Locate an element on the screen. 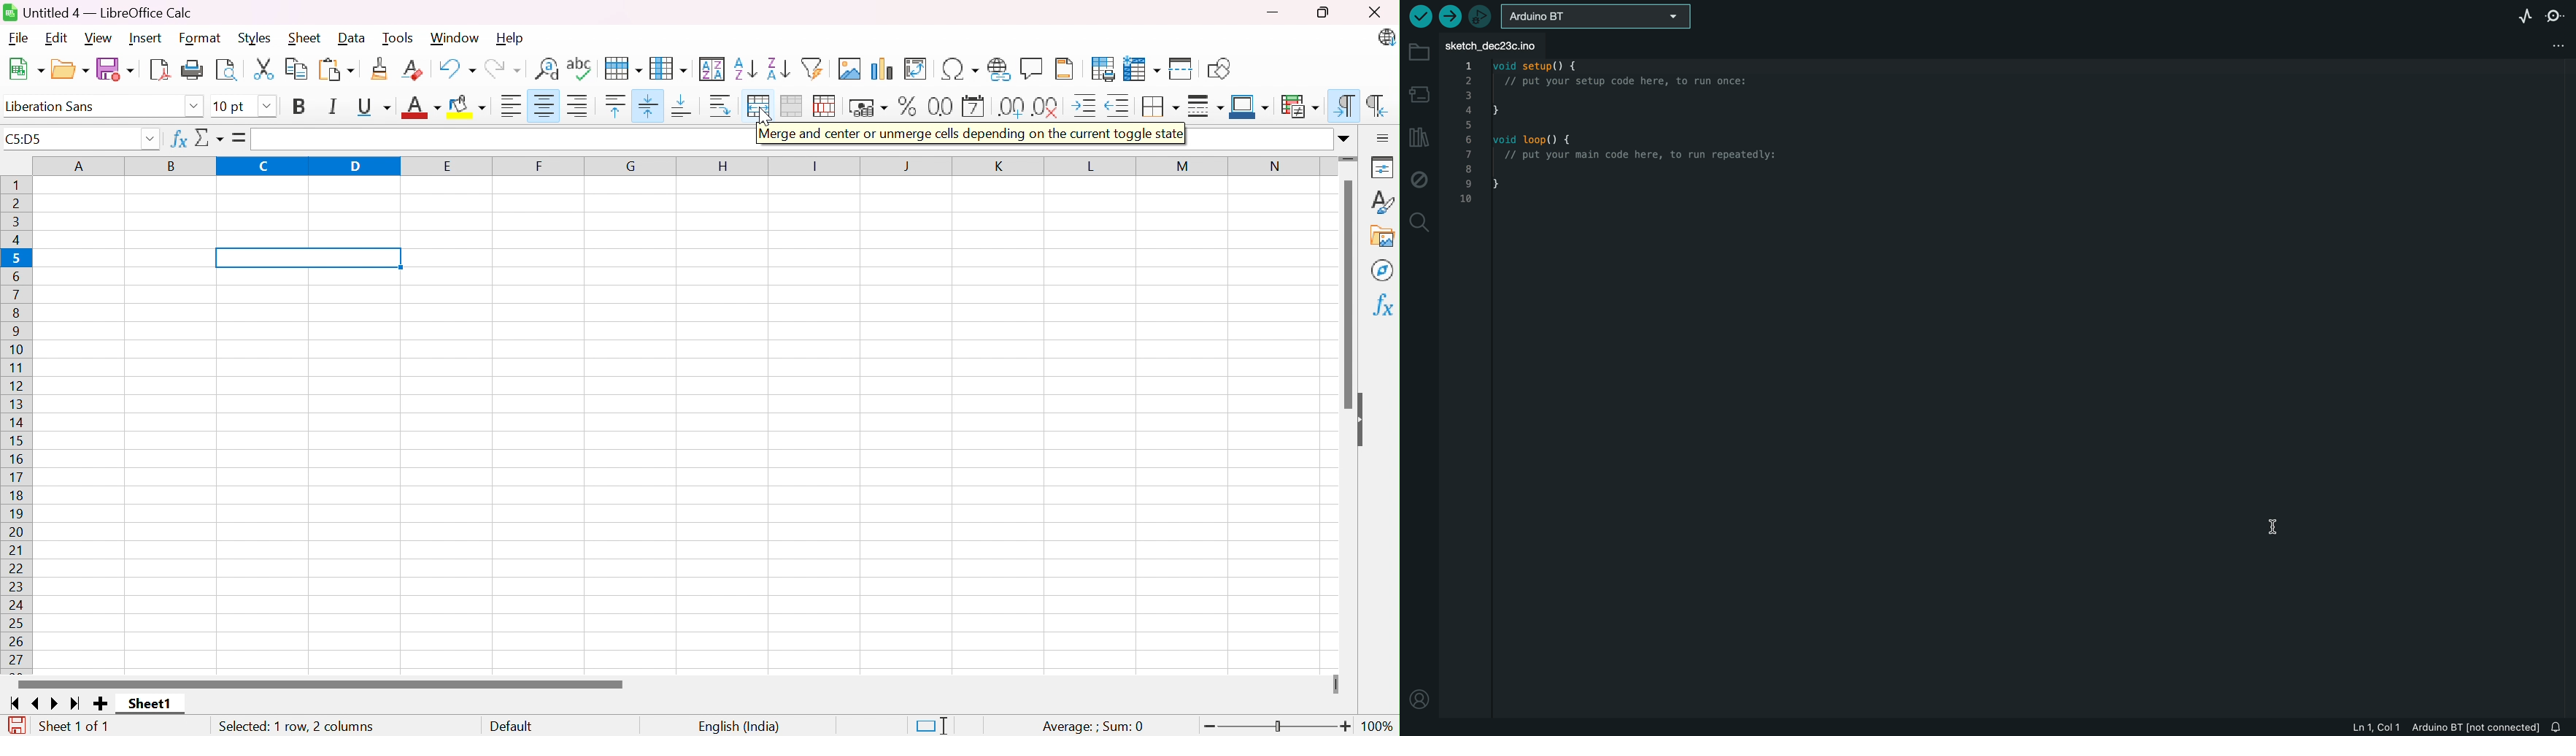 The height and width of the screenshot is (756, 2576). Clear Direct Formatting is located at coordinates (414, 69).